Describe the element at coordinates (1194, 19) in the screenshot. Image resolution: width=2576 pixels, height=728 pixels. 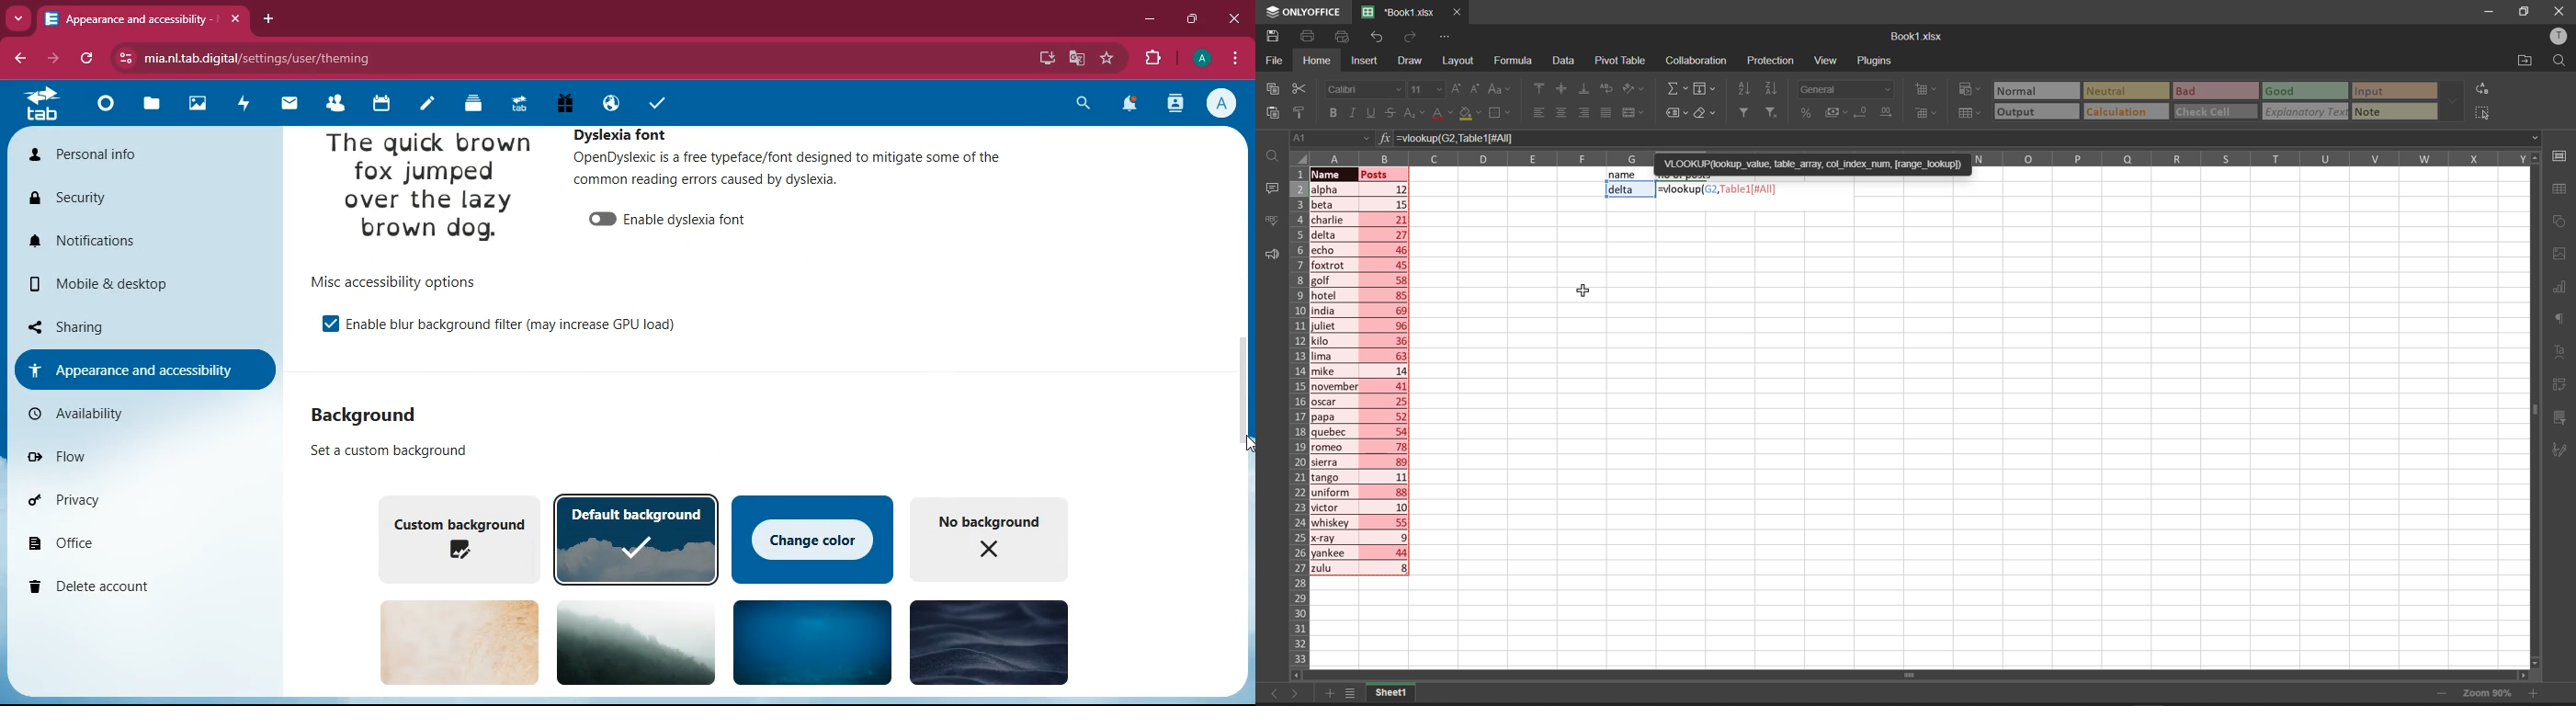
I see `maximize` at that location.